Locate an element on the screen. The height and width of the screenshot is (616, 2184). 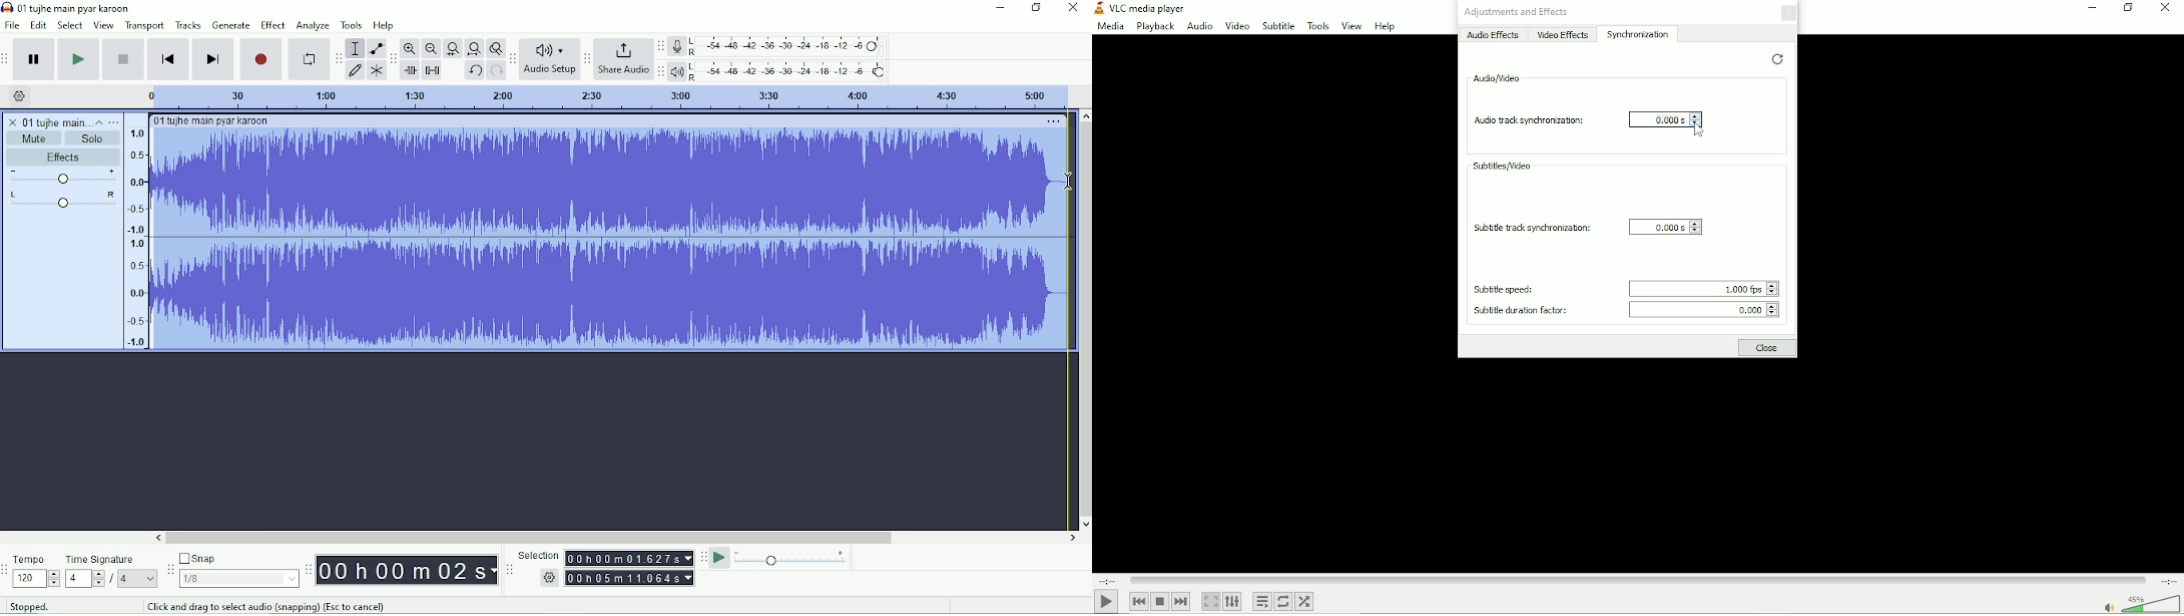
adjust Subtitle speed is located at coordinates (1773, 289).